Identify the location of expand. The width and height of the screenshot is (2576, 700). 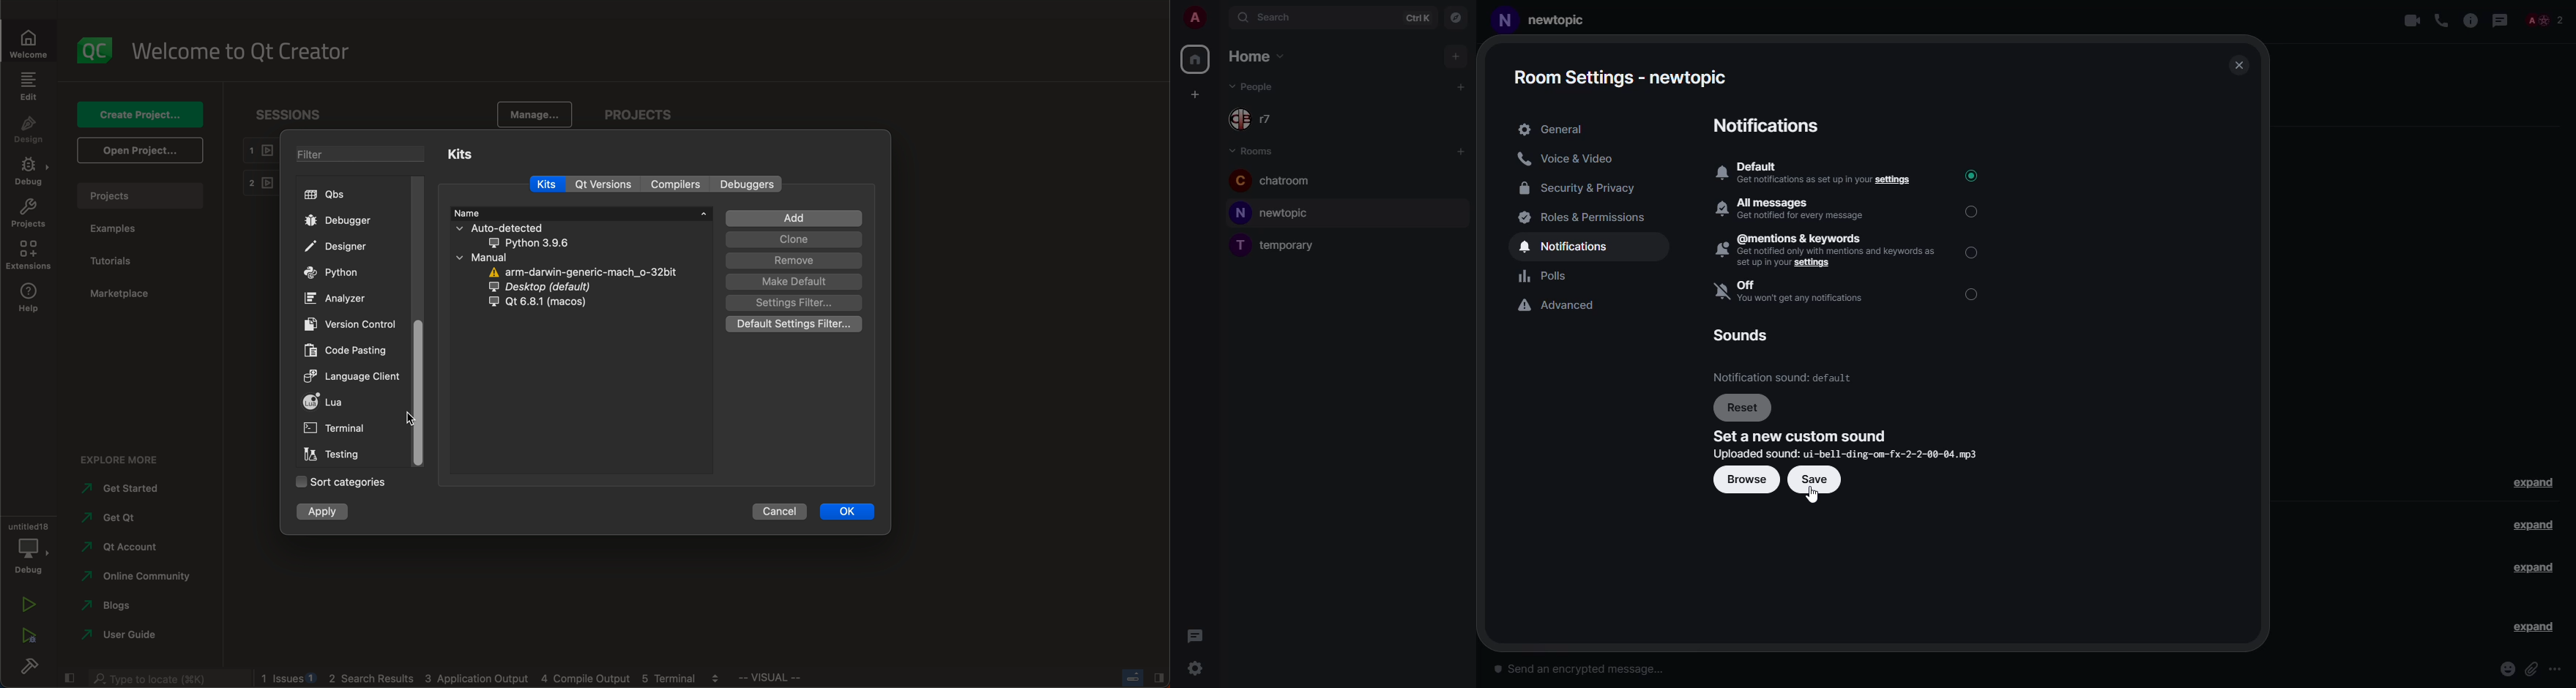
(2534, 568).